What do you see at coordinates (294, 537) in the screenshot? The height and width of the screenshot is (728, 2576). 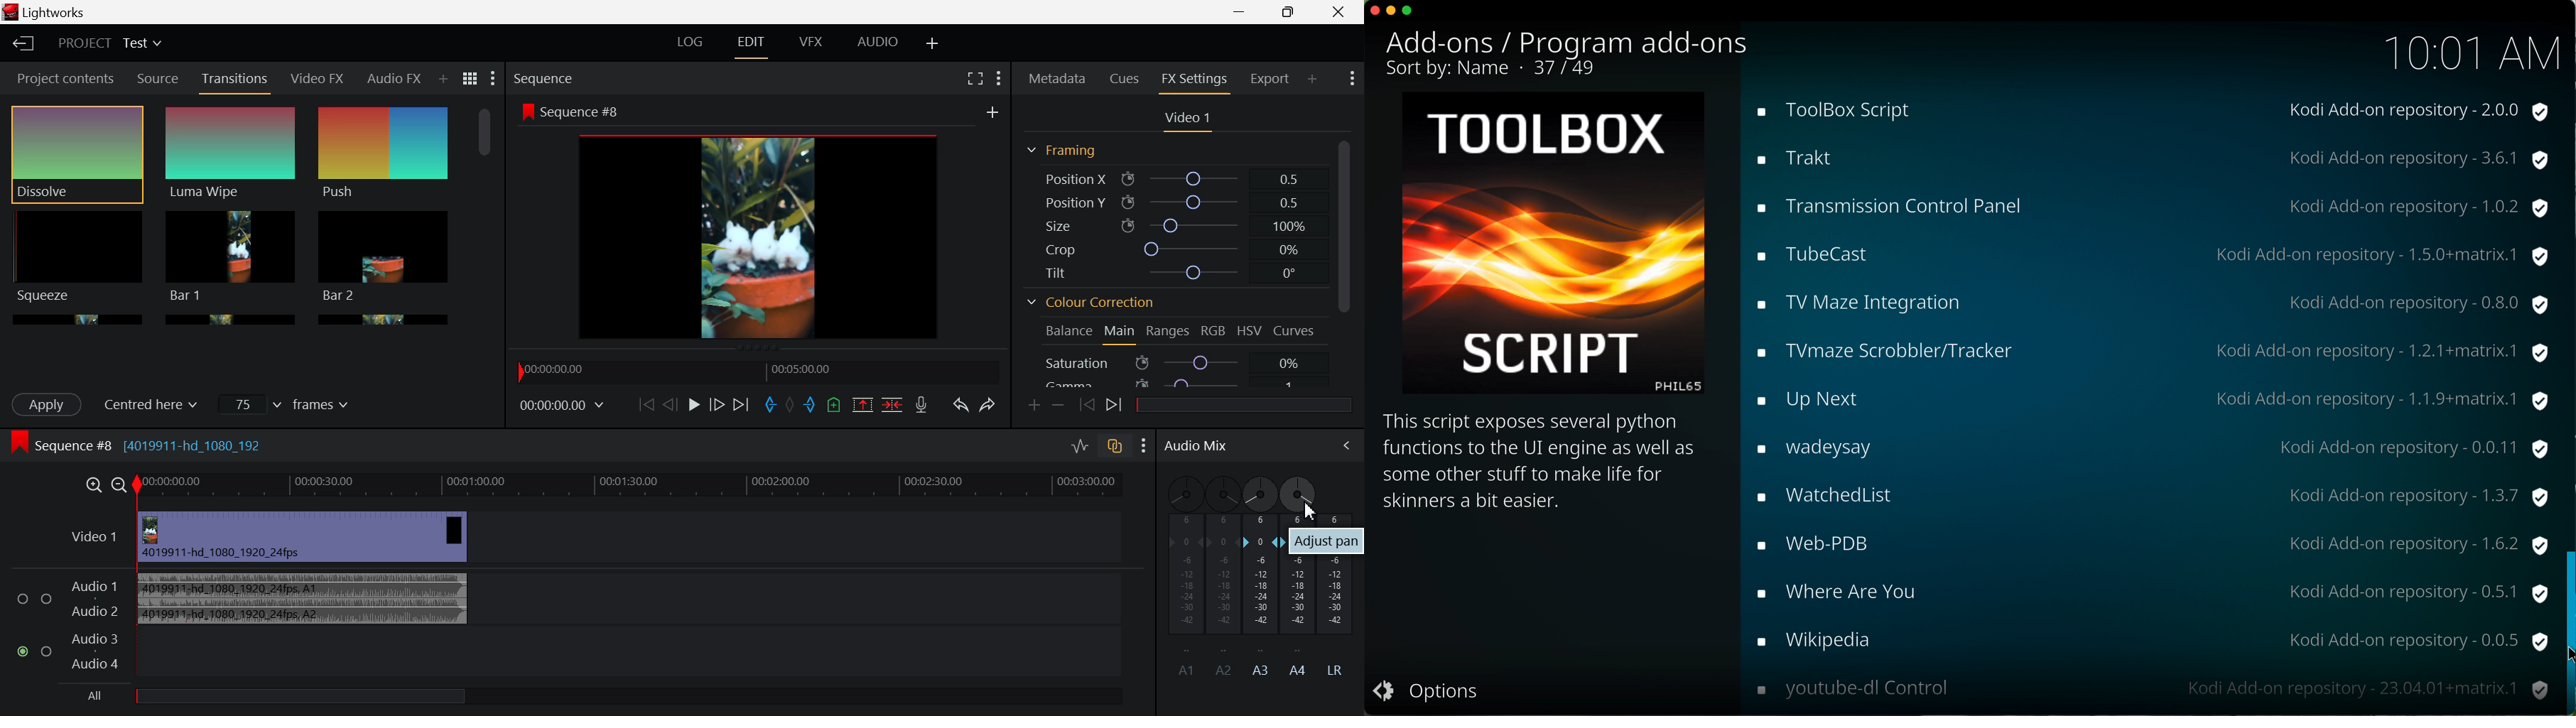 I see `Video Input` at bounding box center [294, 537].